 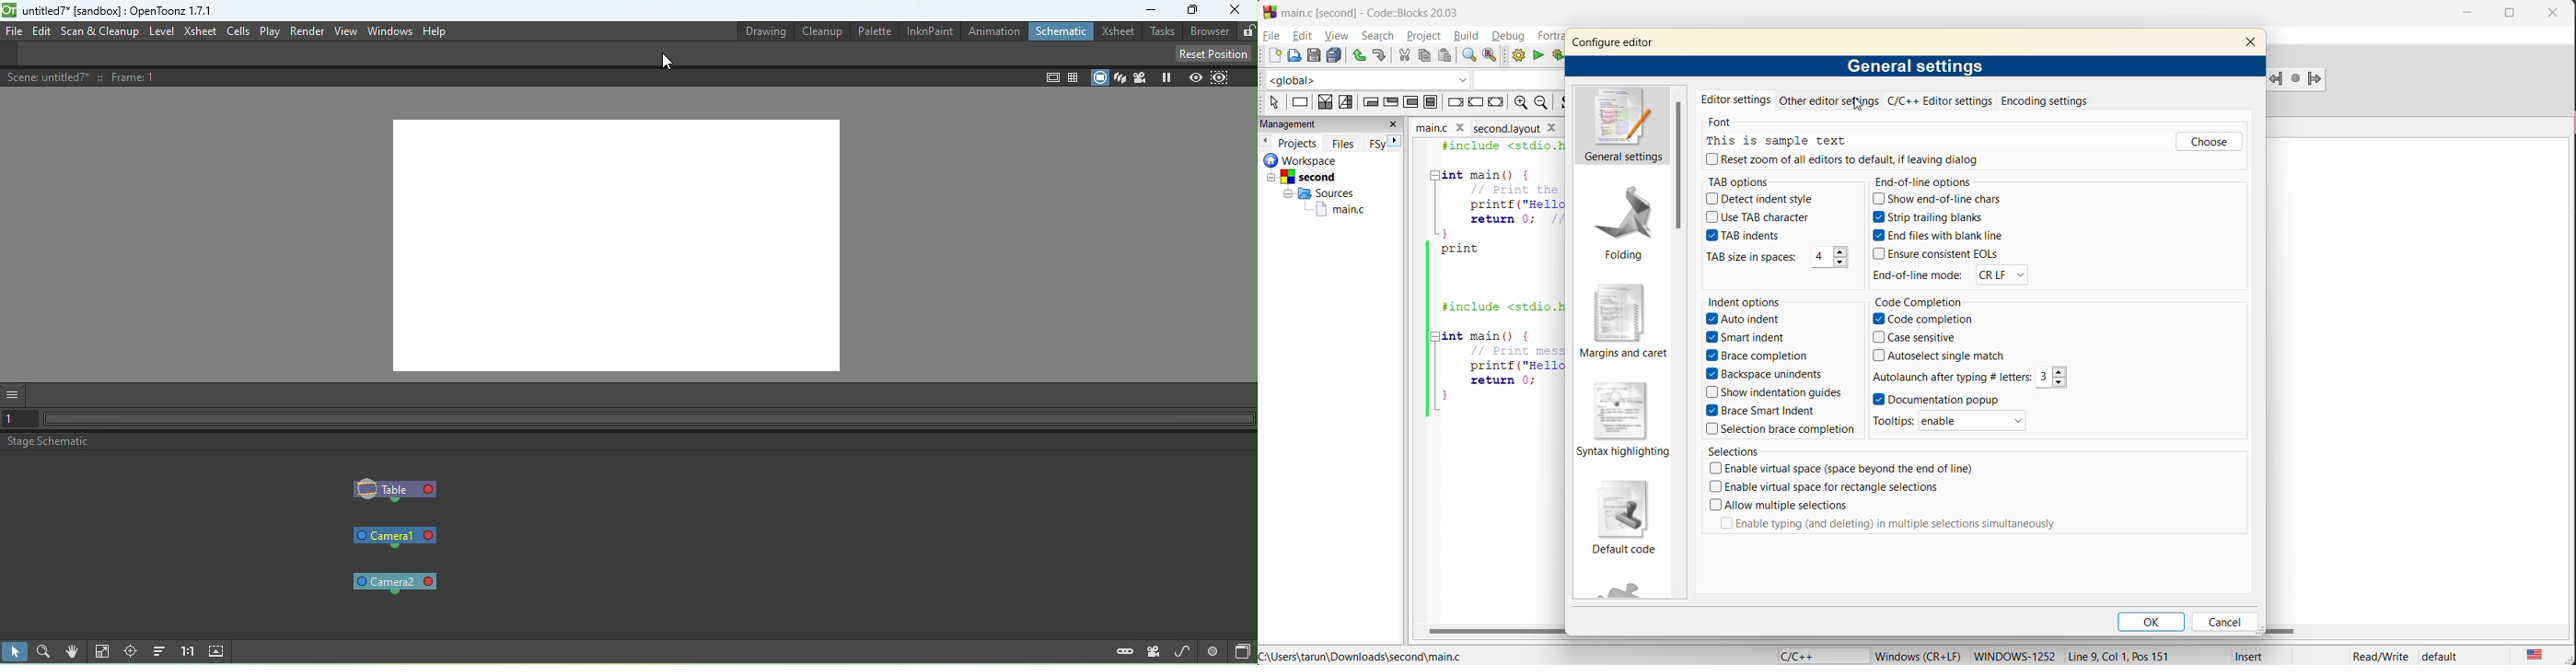 I want to click on Zoom mode, so click(x=47, y=650).